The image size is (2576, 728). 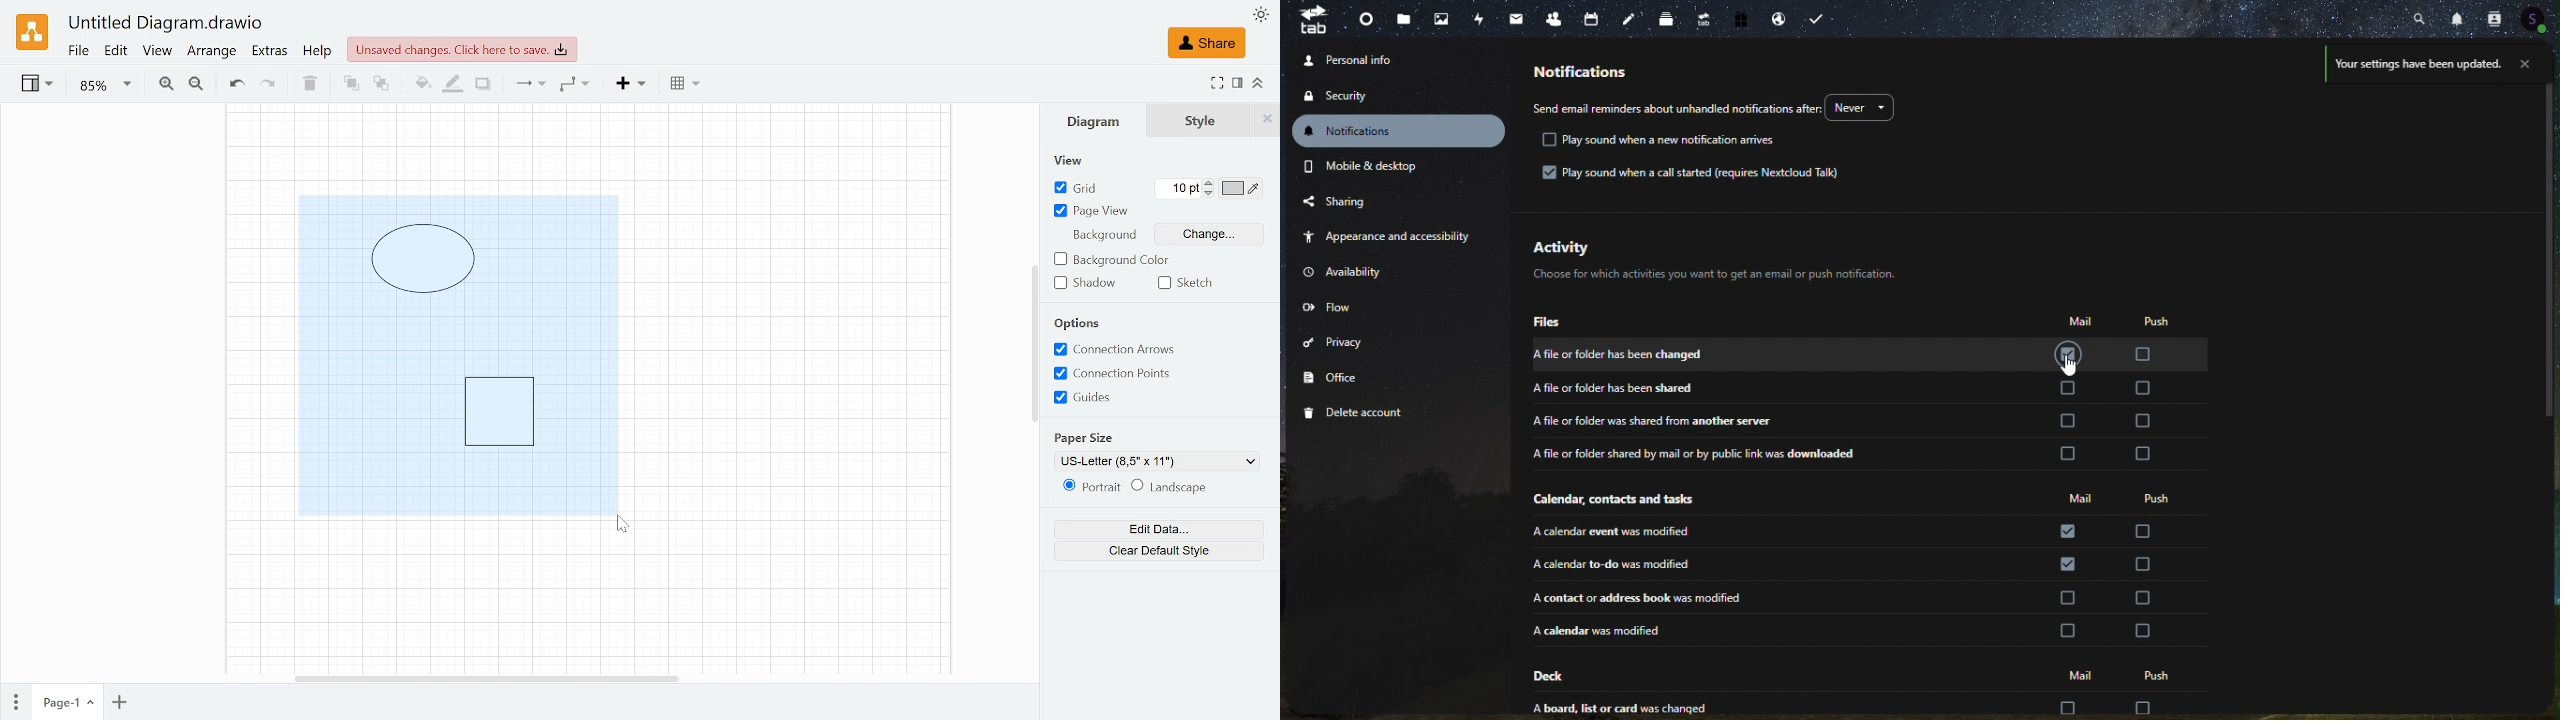 What do you see at coordinates (2074, 705) in the screenshot?
I see `check box` at bounding box center [2074, 705].